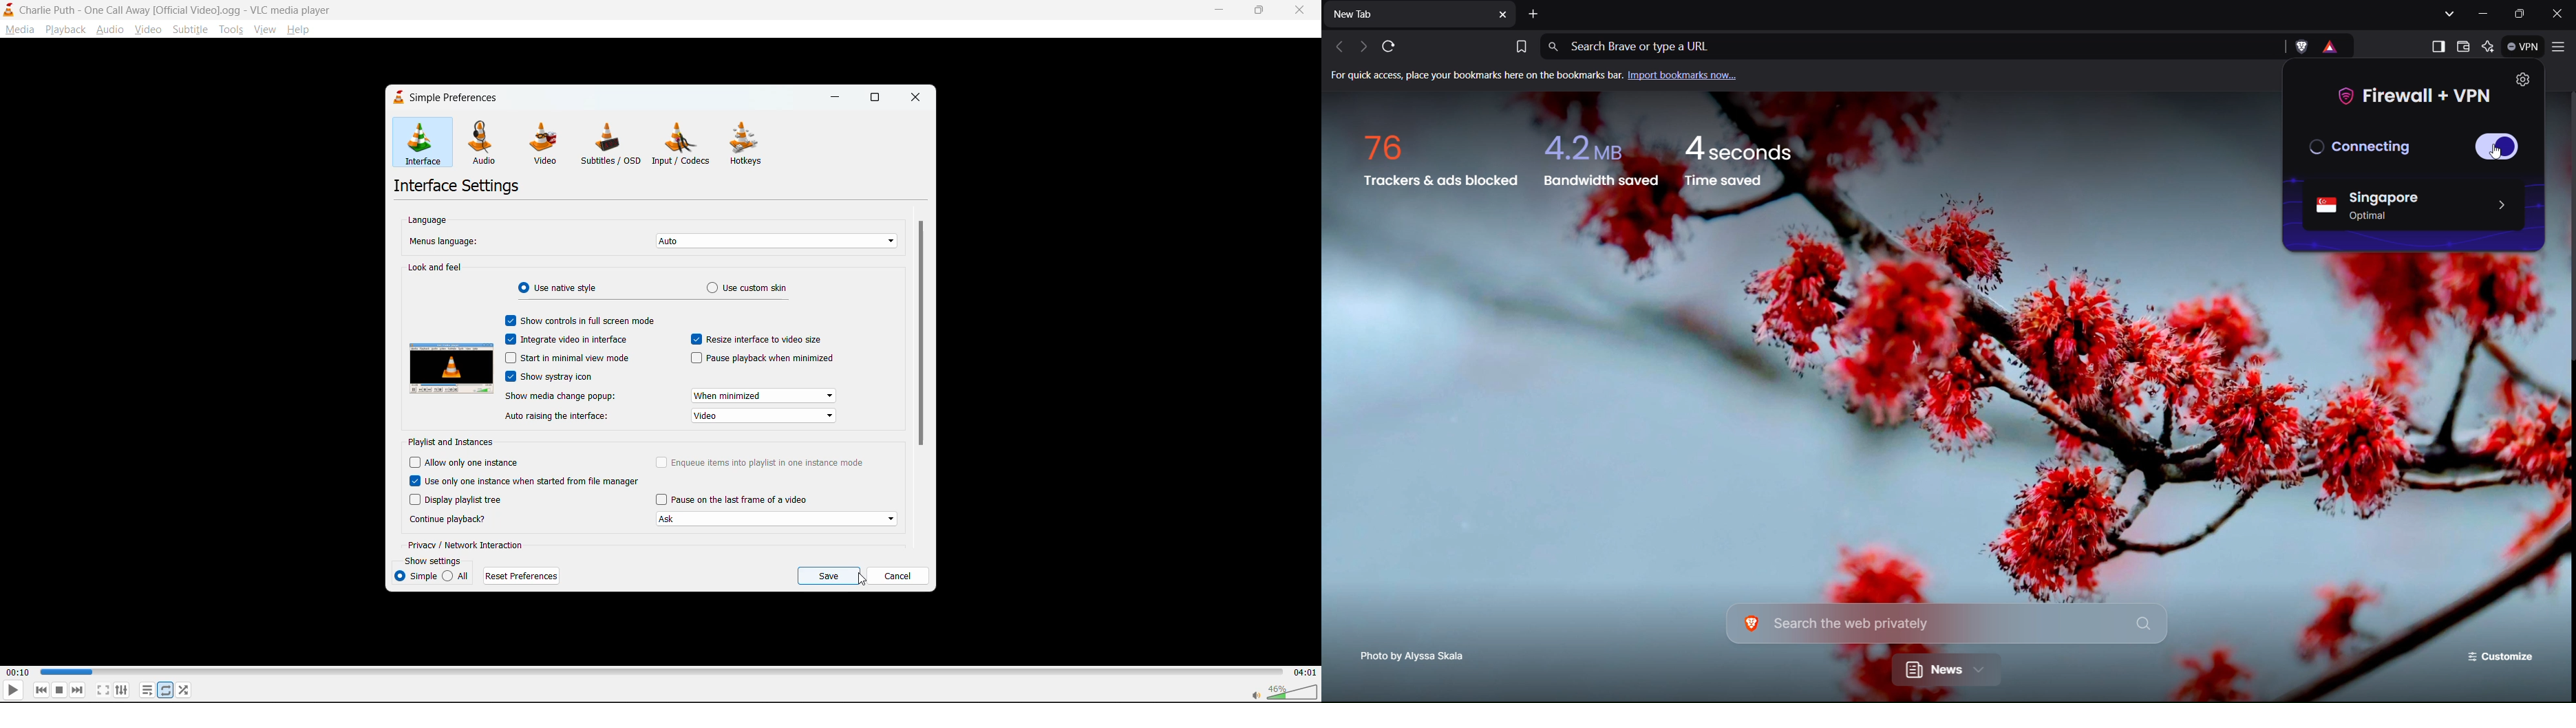 Image resolution: width=2576 pixels, height=728 pixels. I want to click on input/codecs, so click(681, 147).